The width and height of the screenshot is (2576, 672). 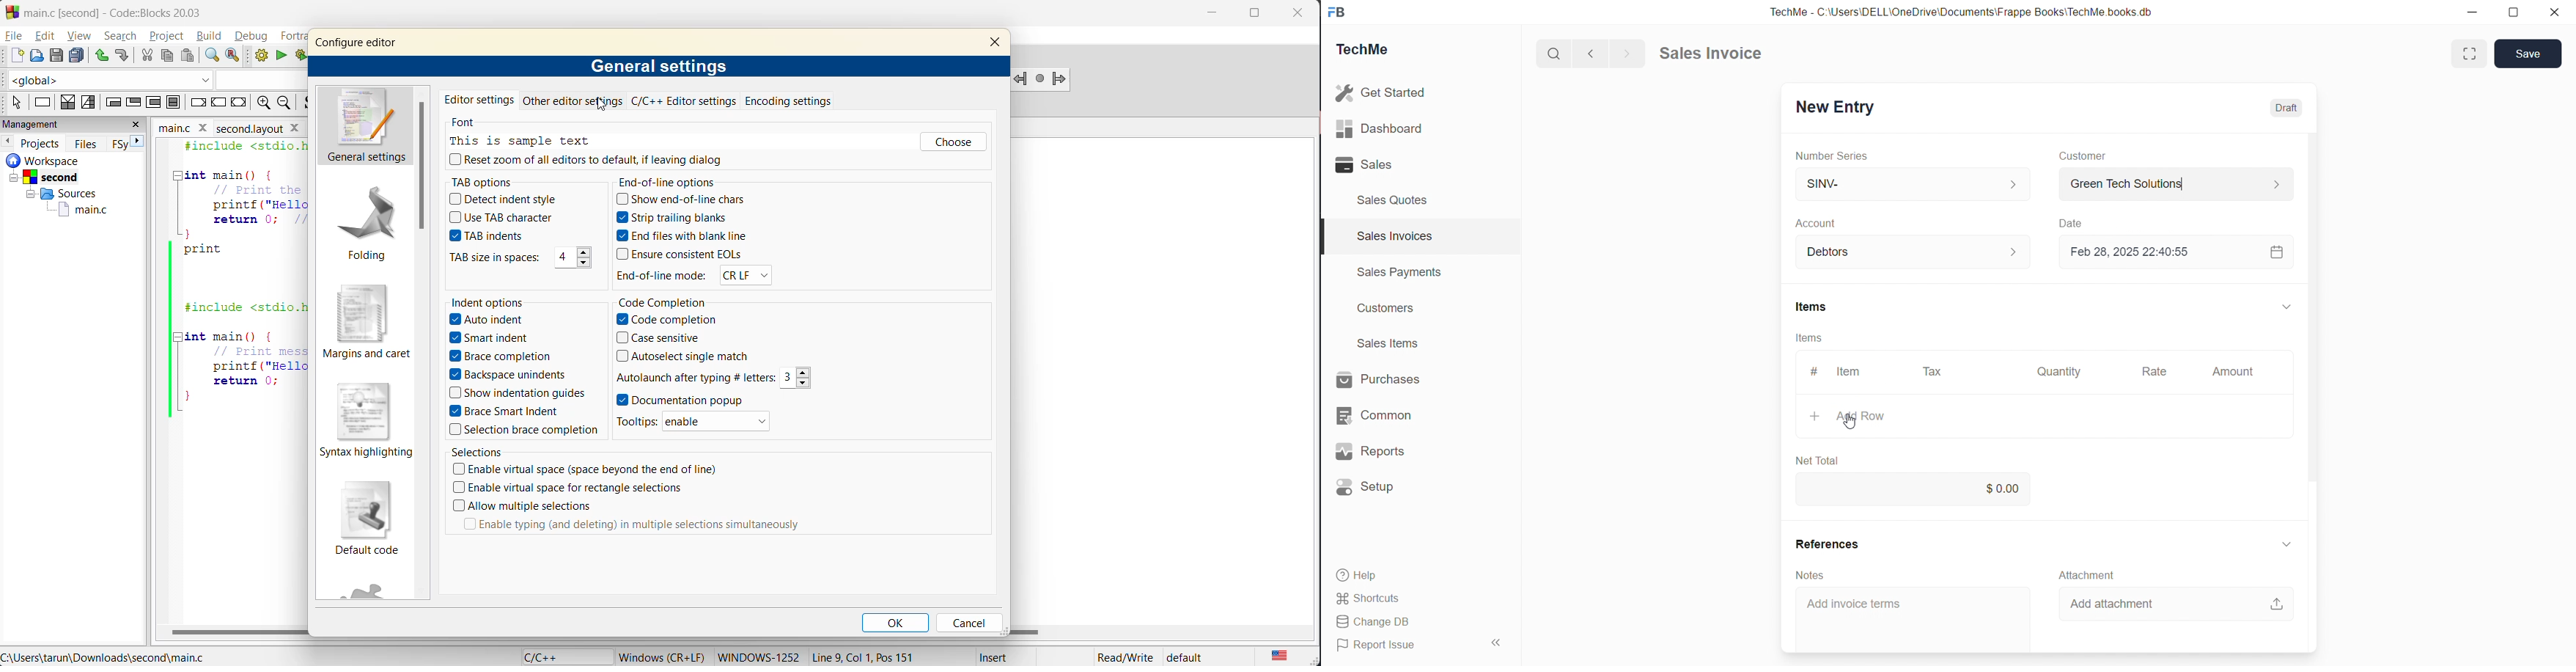 What do you see at coordinates (122, 54) in the screenshot?
I see `redo` at bounding box center [122, 54].